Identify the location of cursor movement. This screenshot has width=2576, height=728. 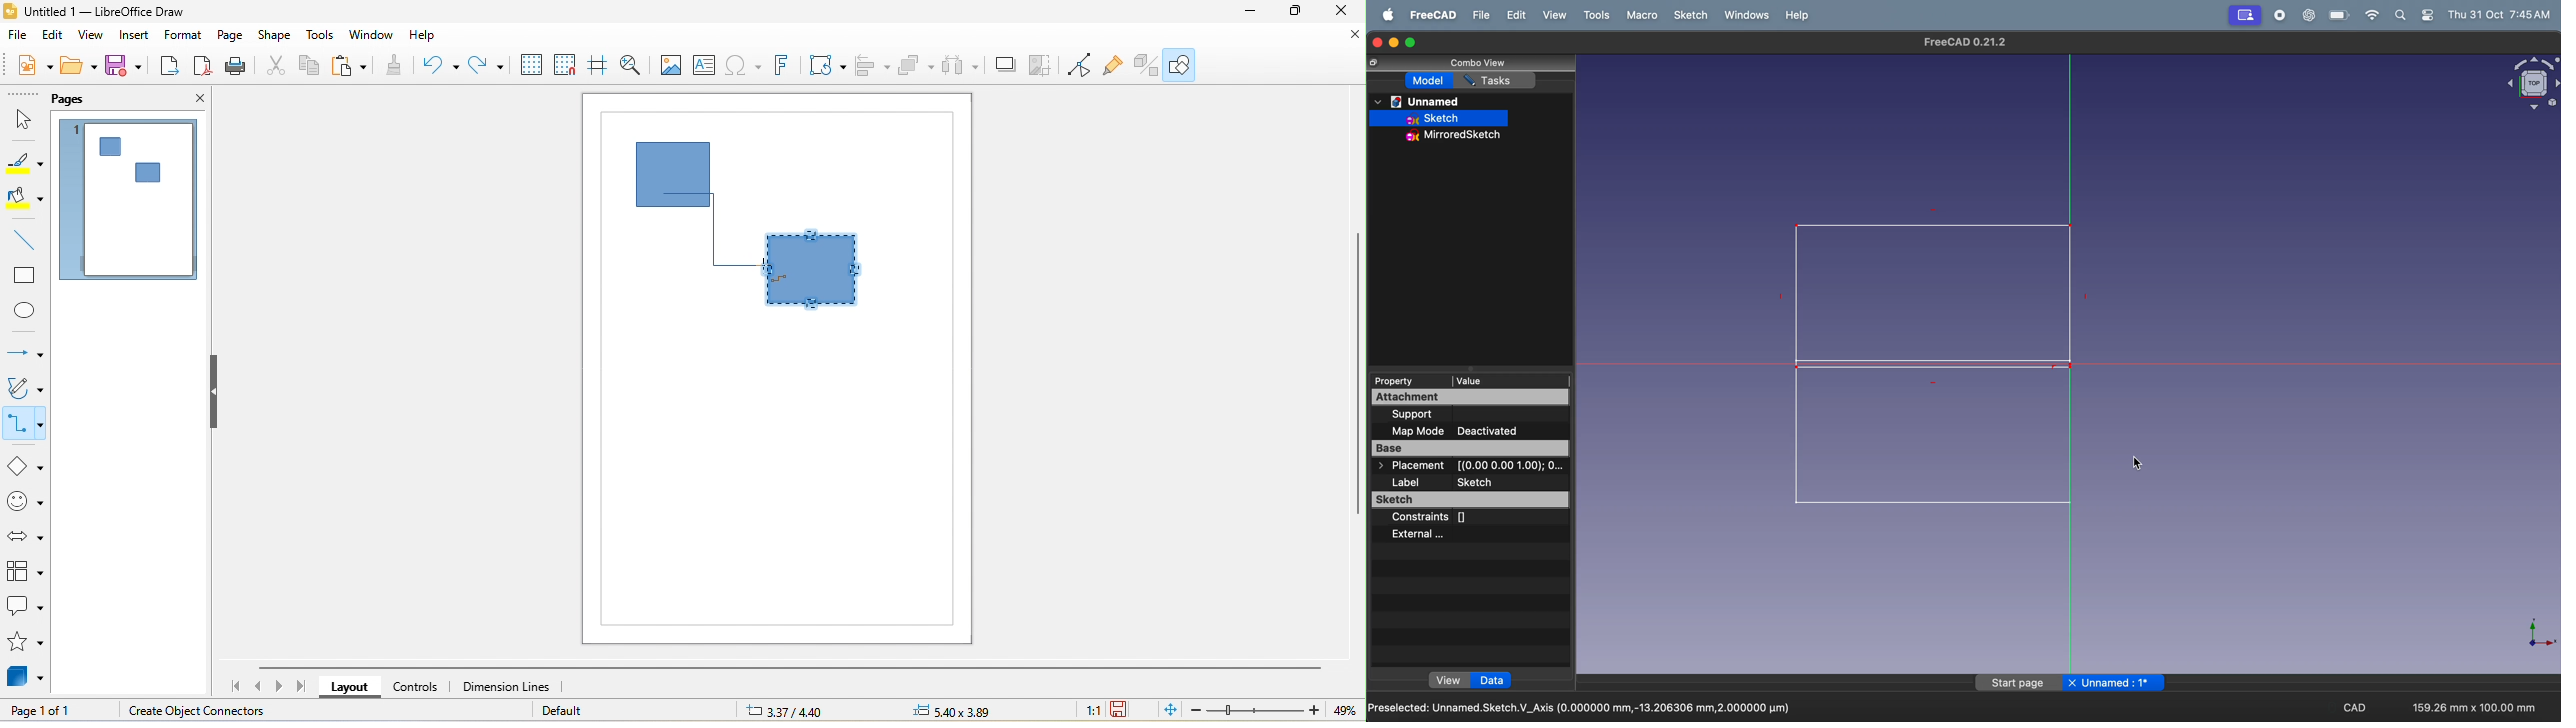
(776, 268).